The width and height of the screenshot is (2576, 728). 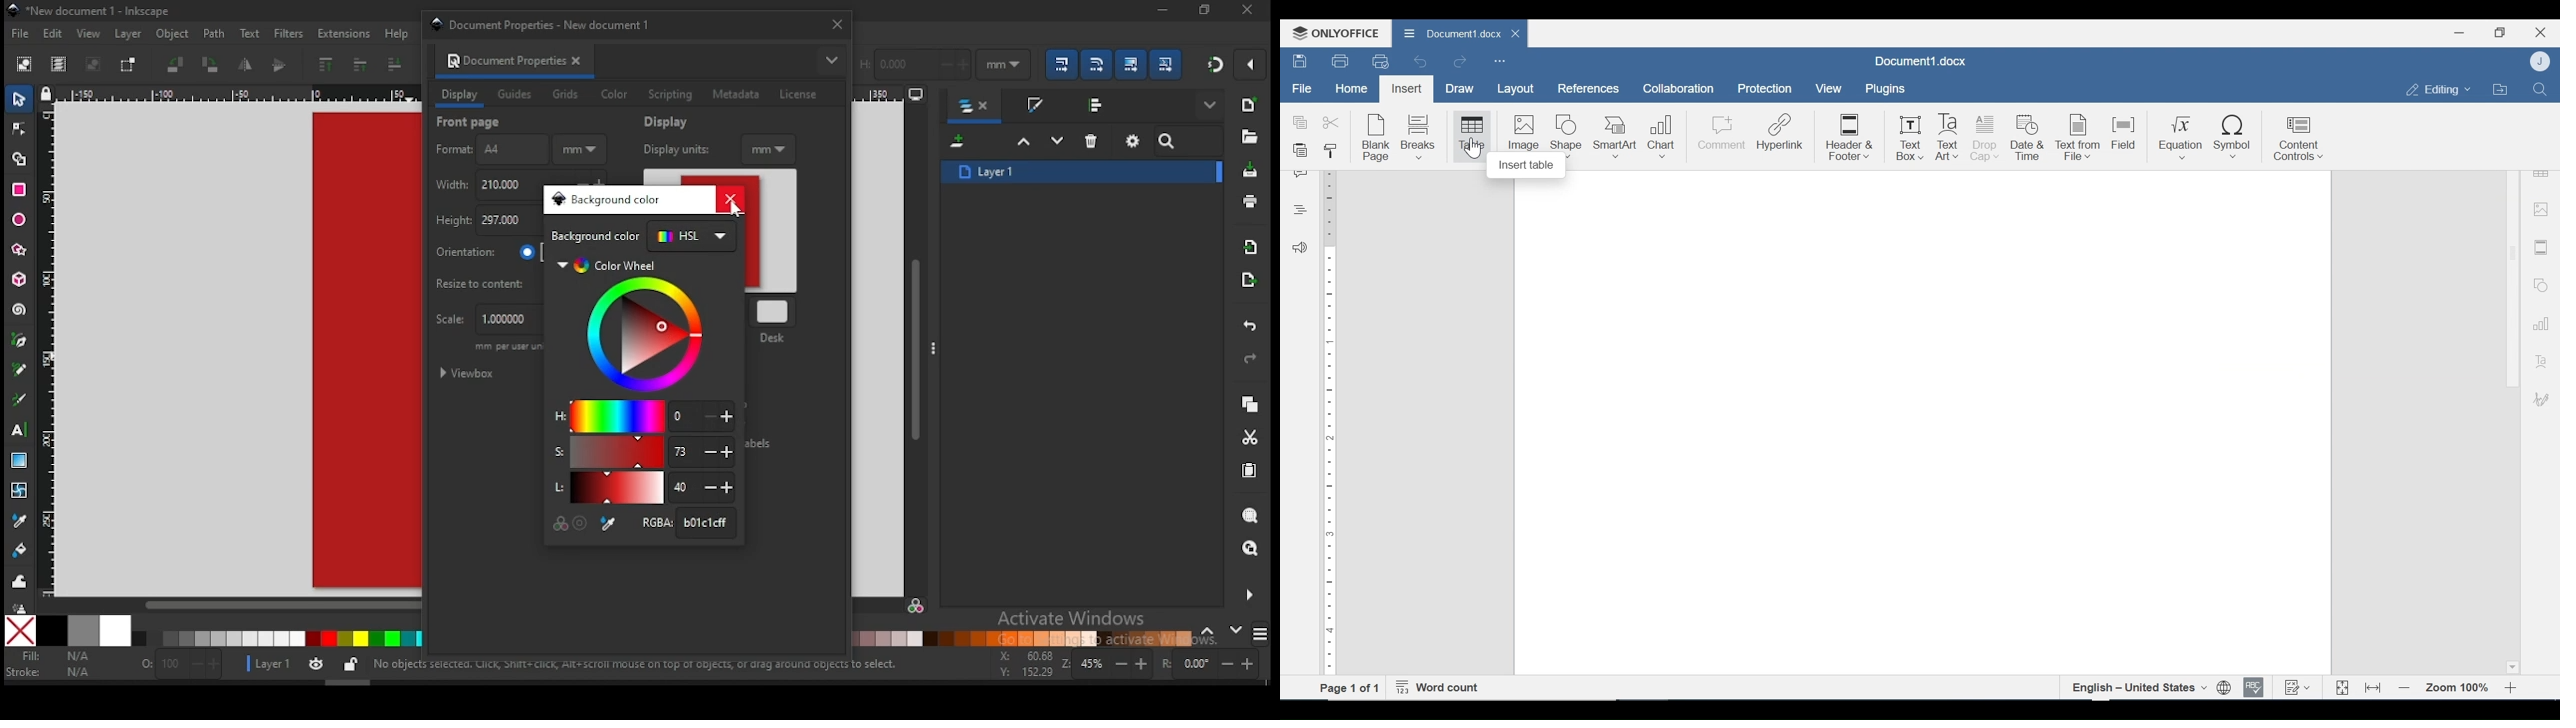 I want to click on align and distribute, so click(x=1098, y=104).